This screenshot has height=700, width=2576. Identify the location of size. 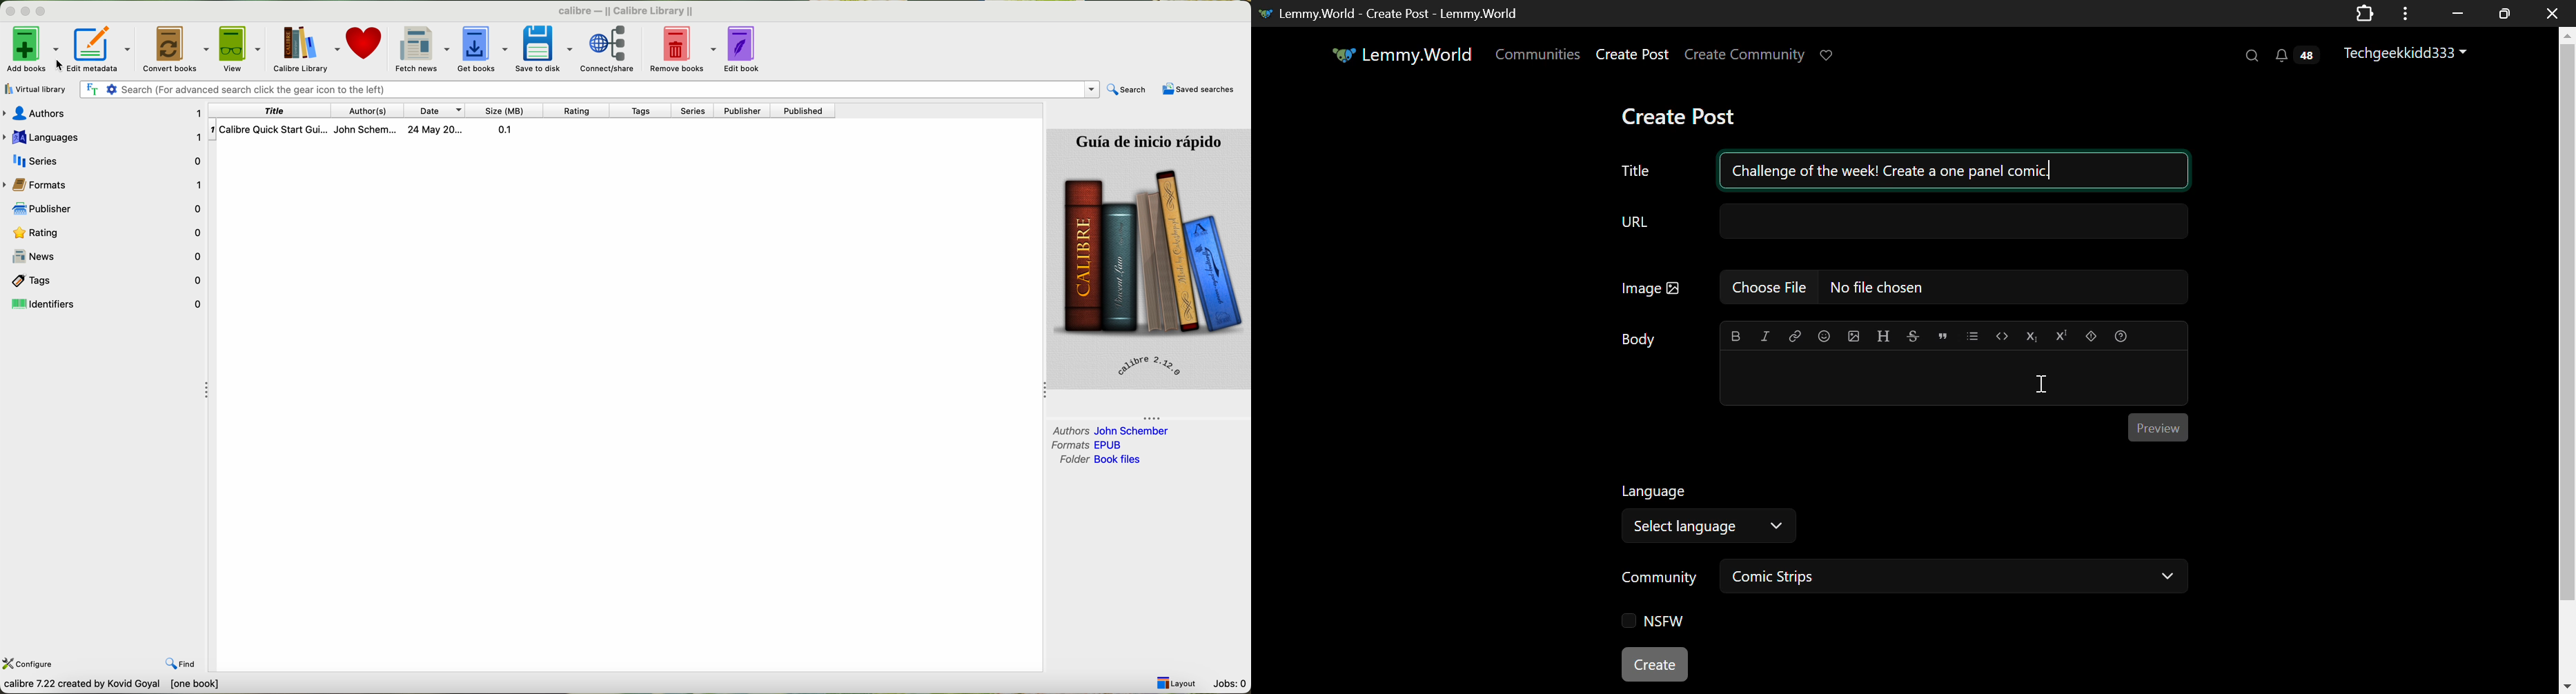
(507, 110).